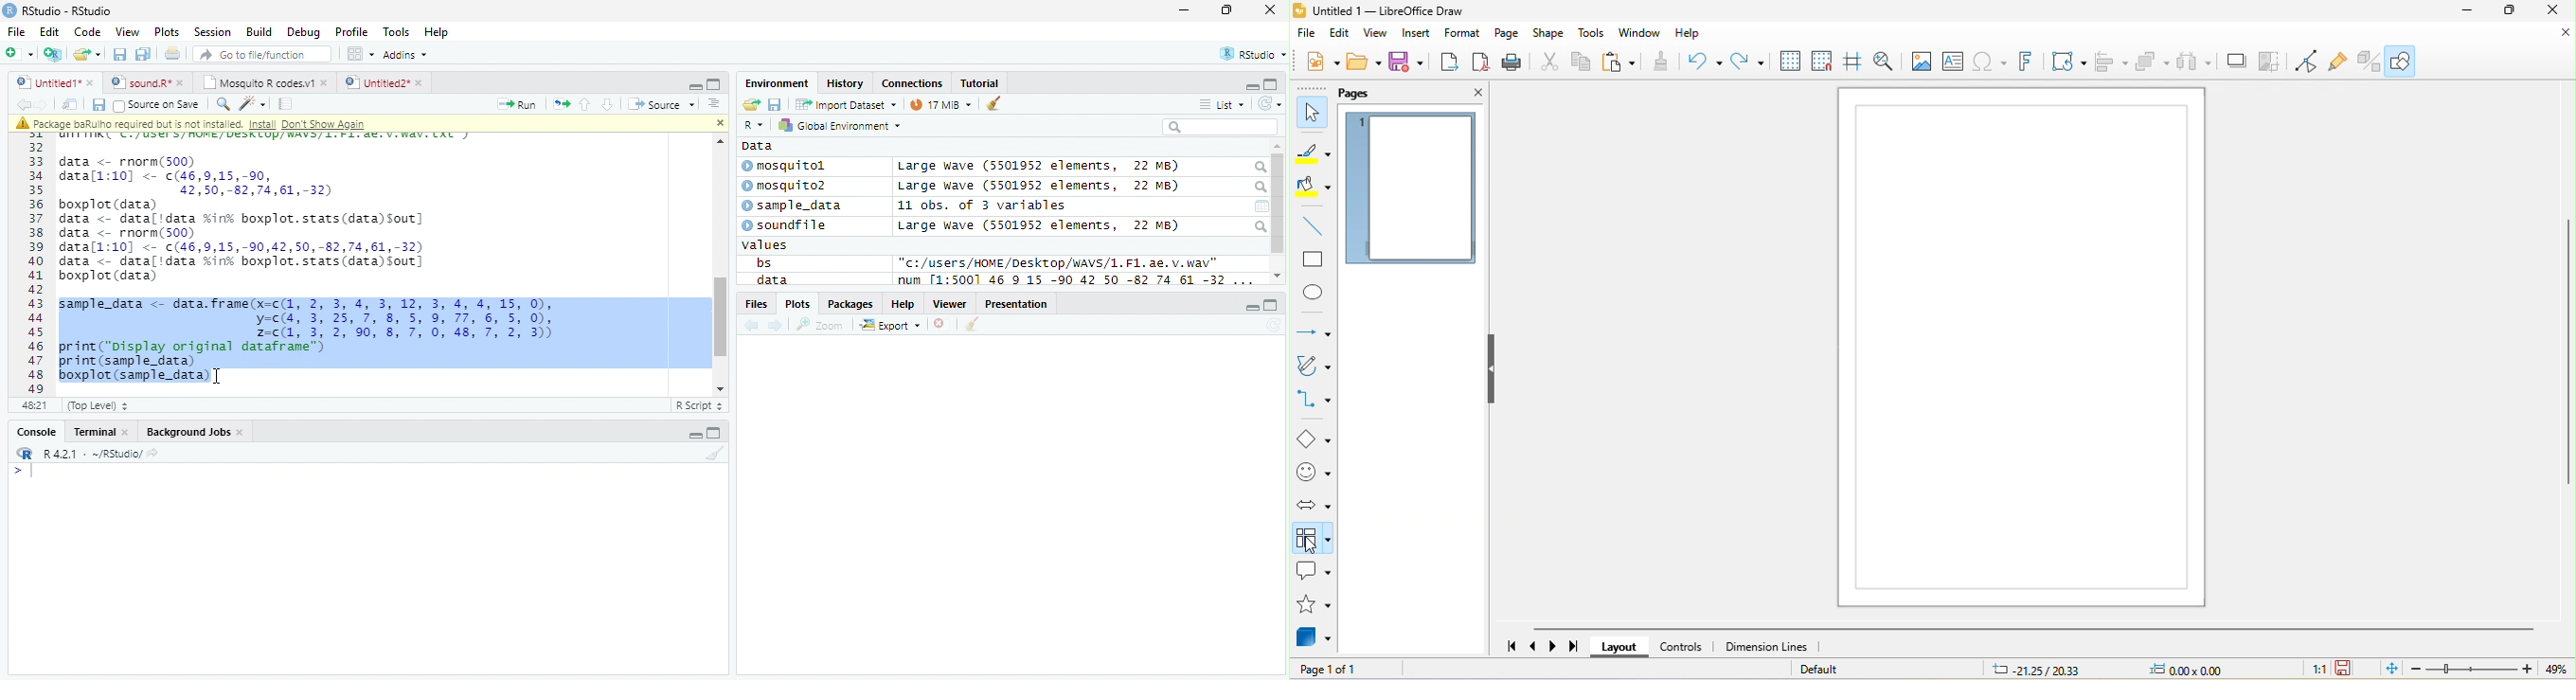 The height and width of the screenshot is (700, 2576). What do you see at coordinates (1663, 63) in the screenshot?
I see `clone formatting` at bounding box center [1663, 63].